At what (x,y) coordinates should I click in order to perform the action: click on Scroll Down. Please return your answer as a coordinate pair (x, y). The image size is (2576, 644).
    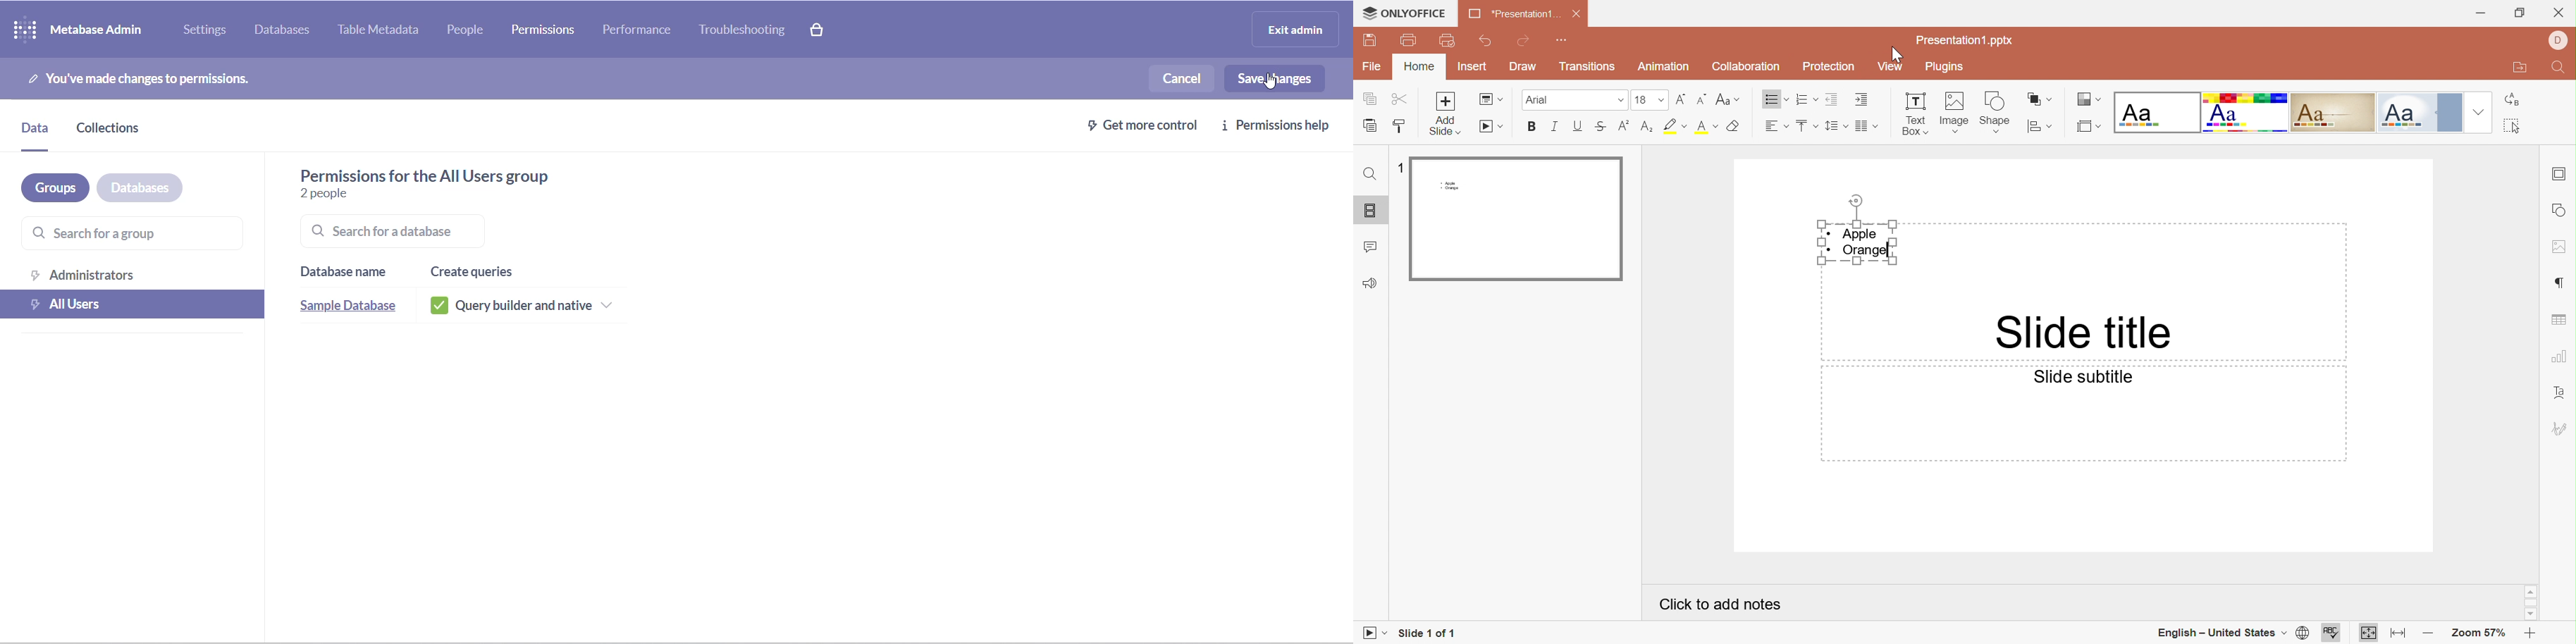
    Looking at the image, I should click on (2534, 615).